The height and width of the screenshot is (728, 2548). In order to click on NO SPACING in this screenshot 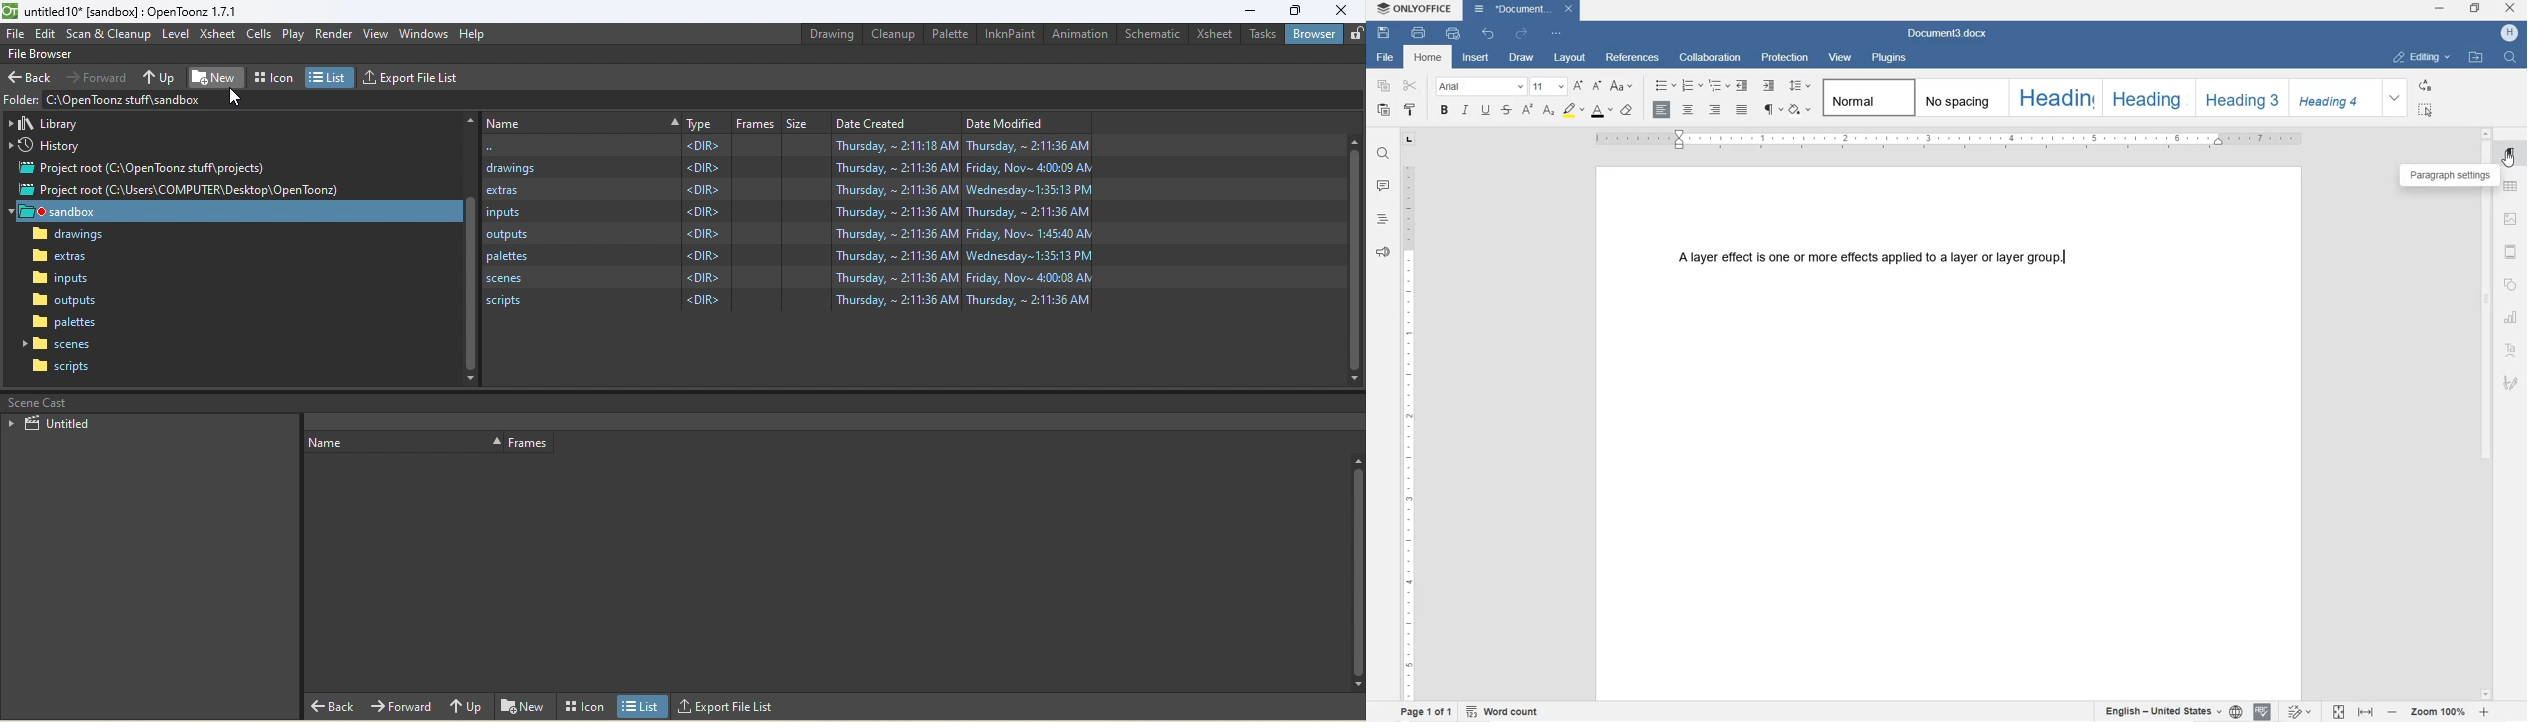, I will do `click(1960, 98)`.